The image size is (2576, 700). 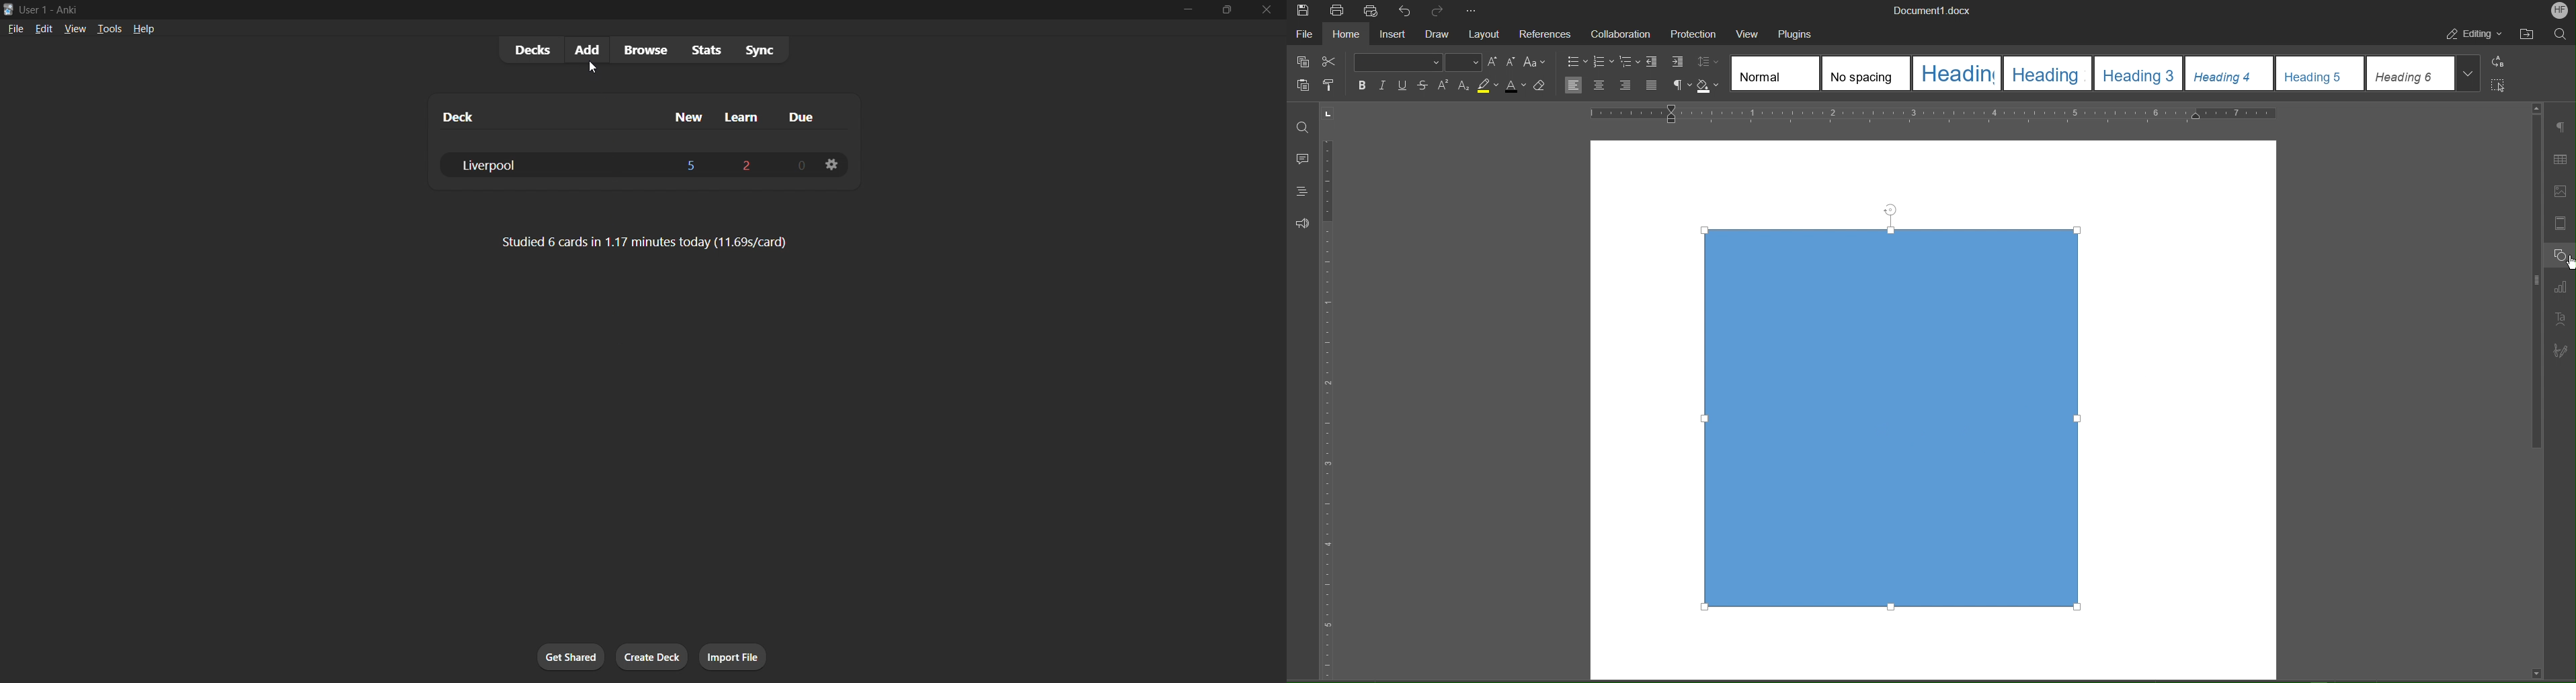 What do you see at coordinates (2528, 36) in the screenshot?
I see `Open File Location` at bounding box center [2528, 36].